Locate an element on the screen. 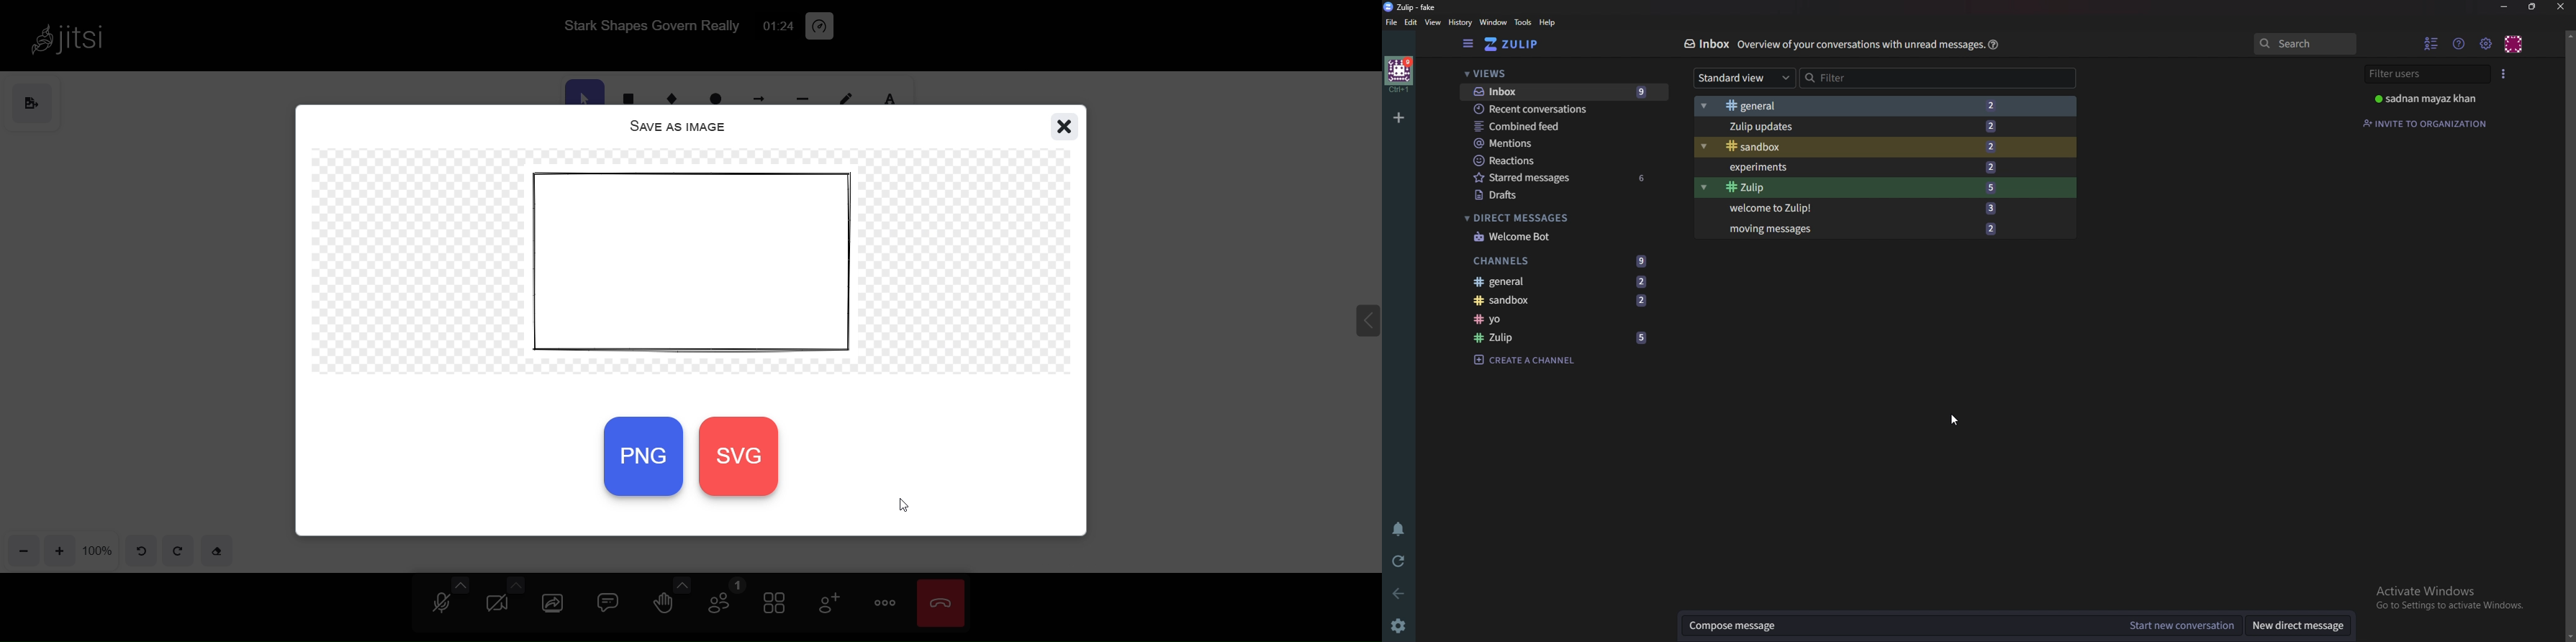  Moving messages is located at coordinates (1865, 230).